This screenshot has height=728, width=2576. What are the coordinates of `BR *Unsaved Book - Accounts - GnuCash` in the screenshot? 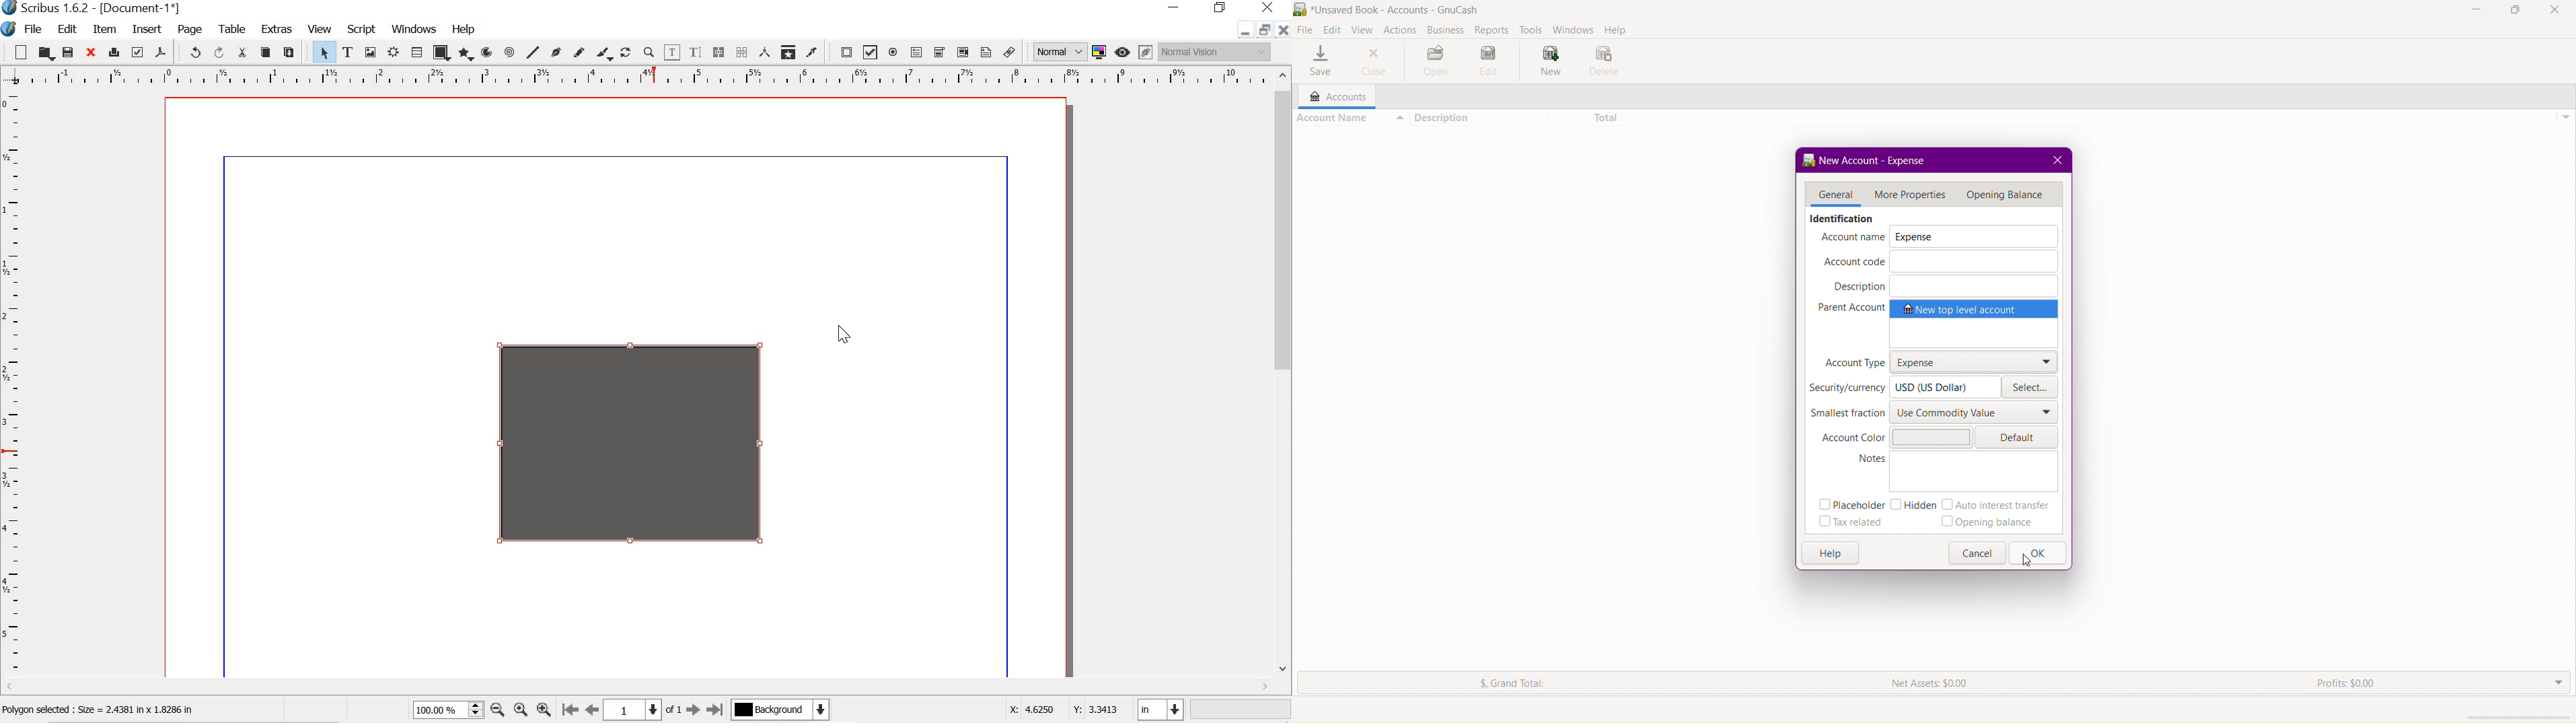 It's located at (1391, 9).